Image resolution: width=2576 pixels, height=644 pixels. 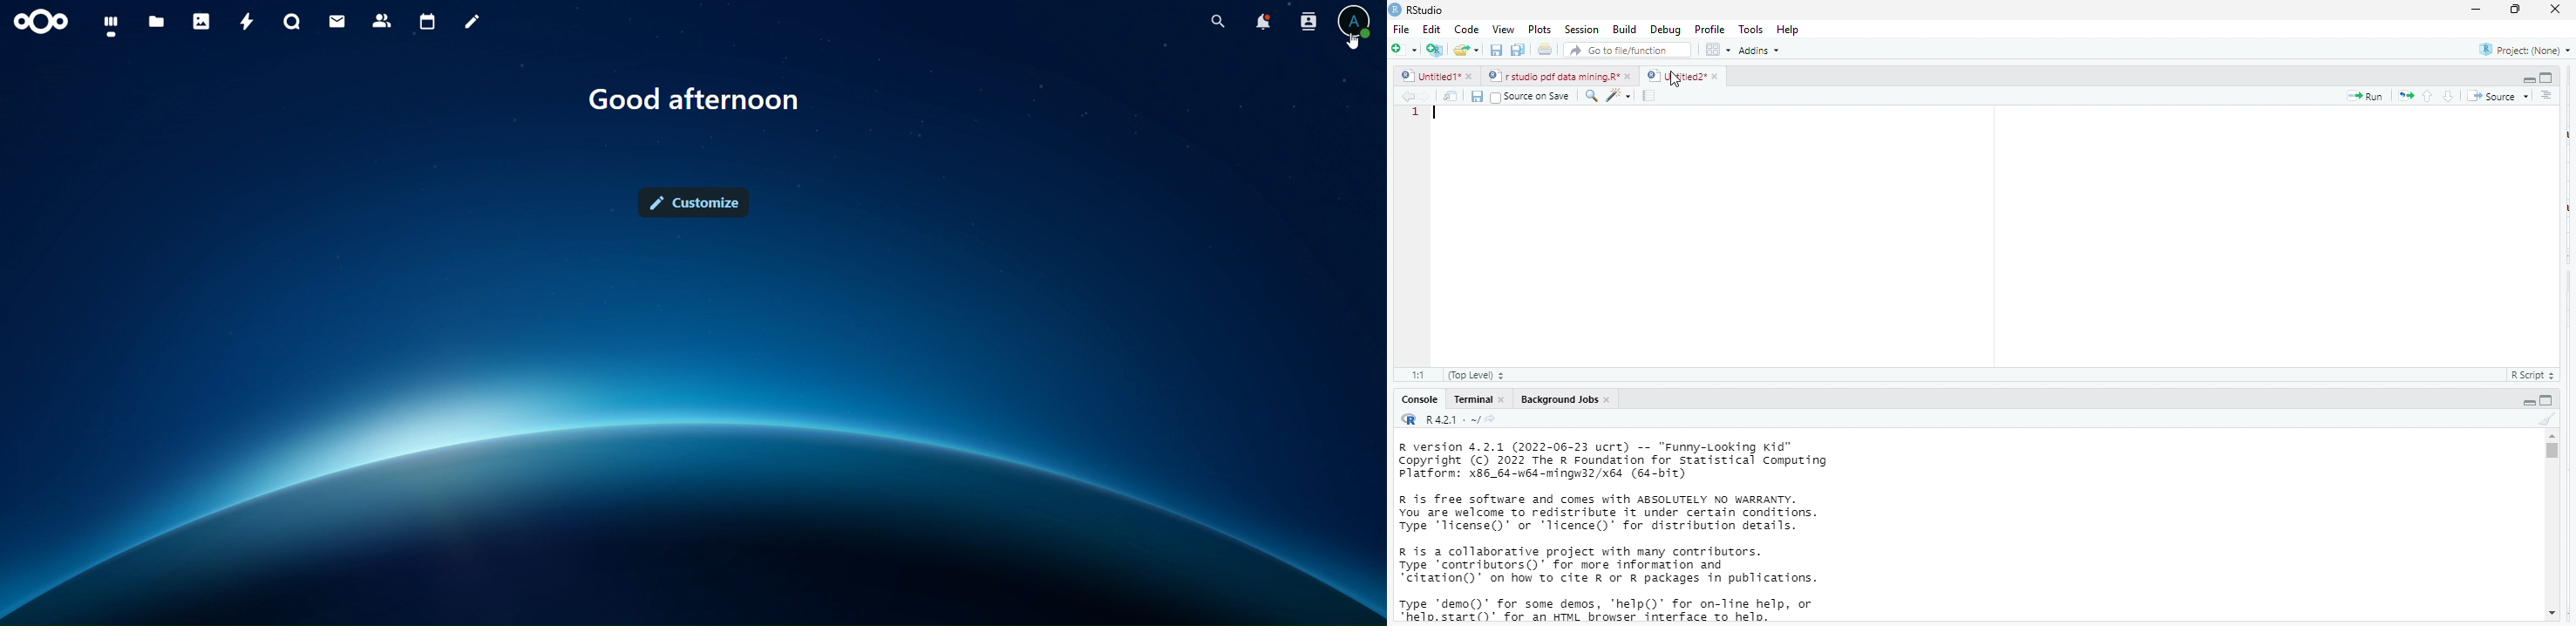 I want to click on mail, so click(x=335, y=22).